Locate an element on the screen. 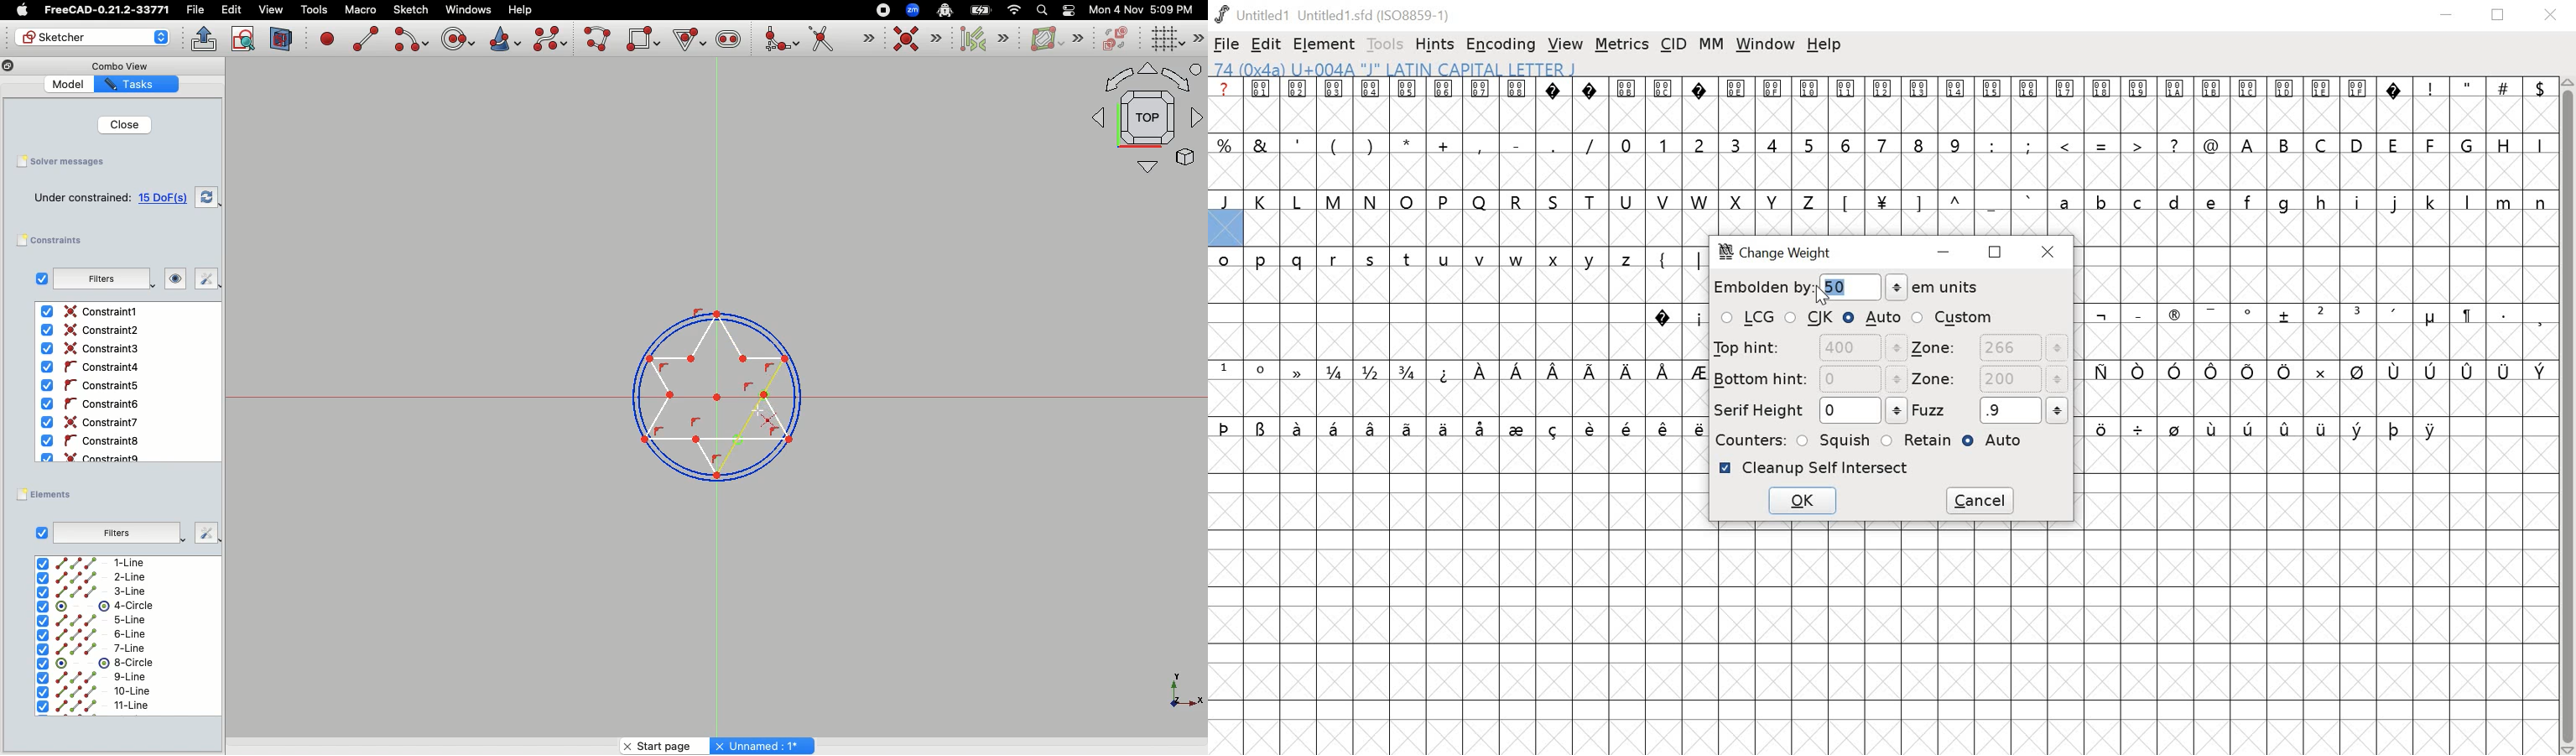 This screenshot has height=756, width=2576. 50 EM units is located at coordinates (1840, 286).